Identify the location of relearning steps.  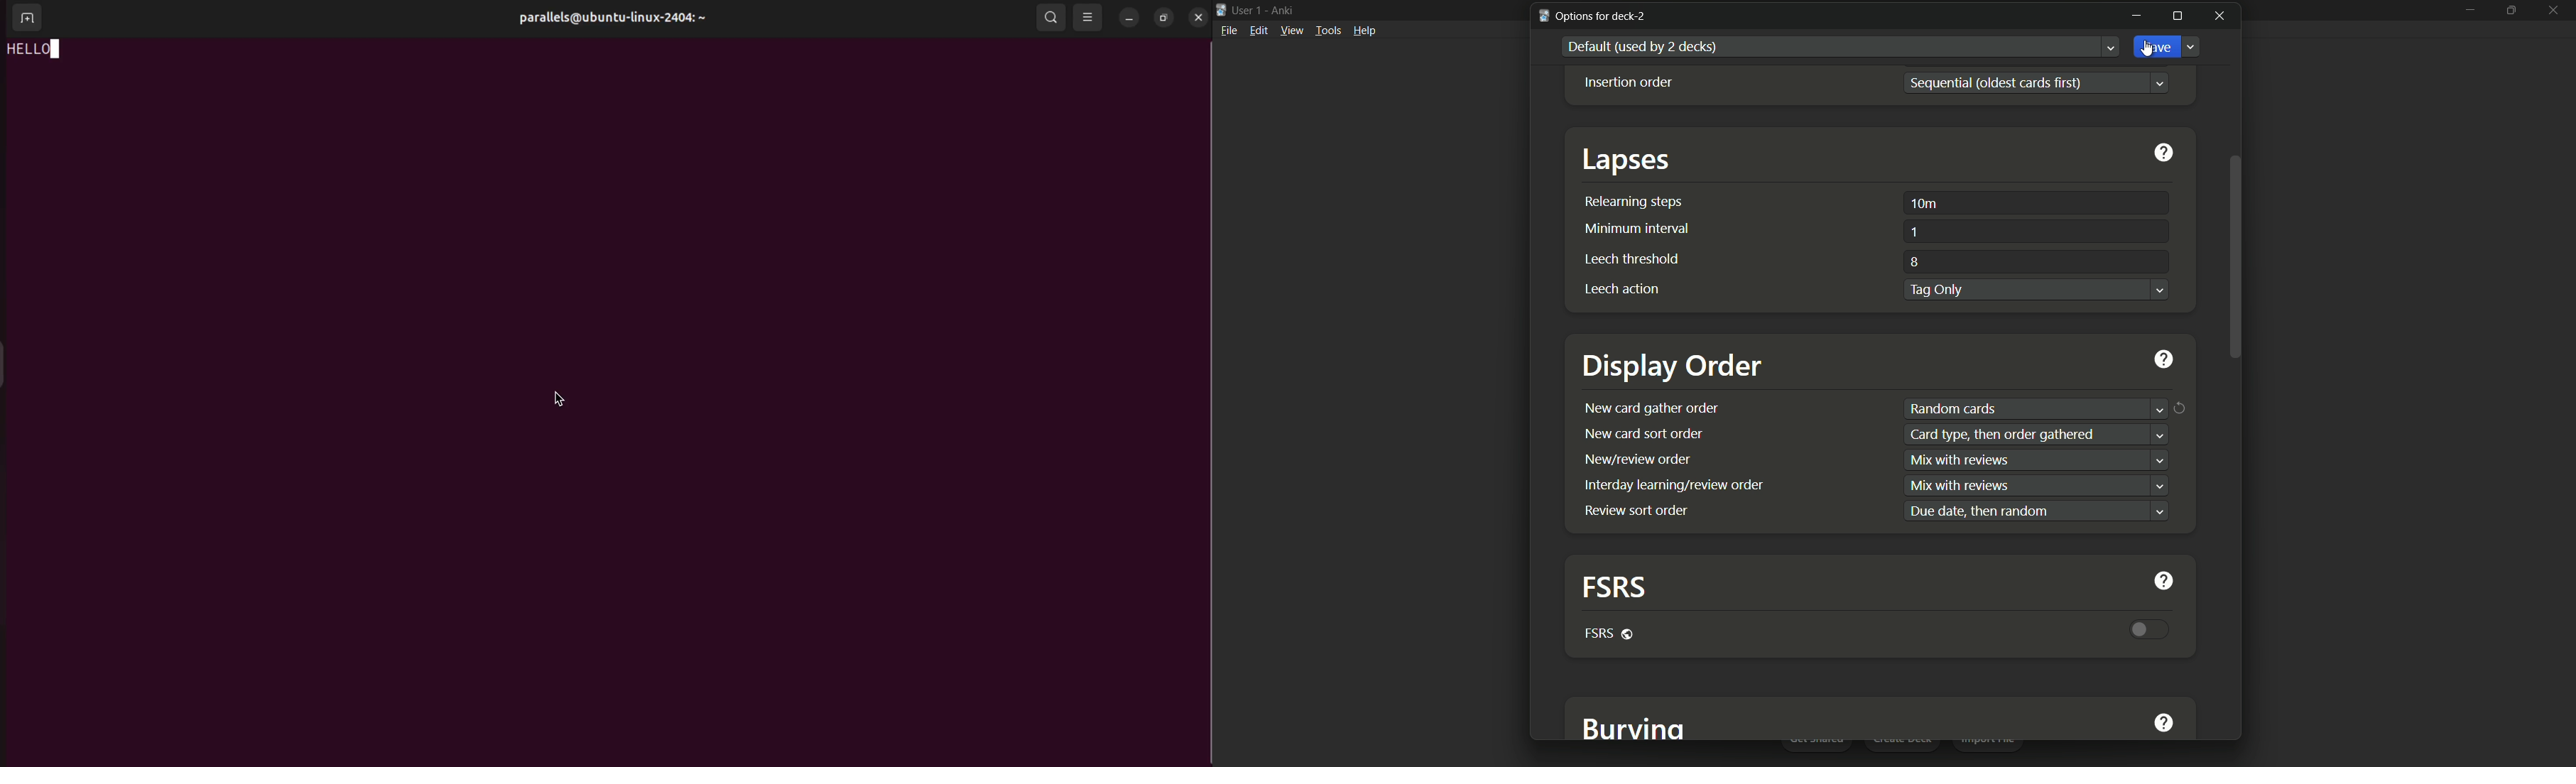
(1634, 202).